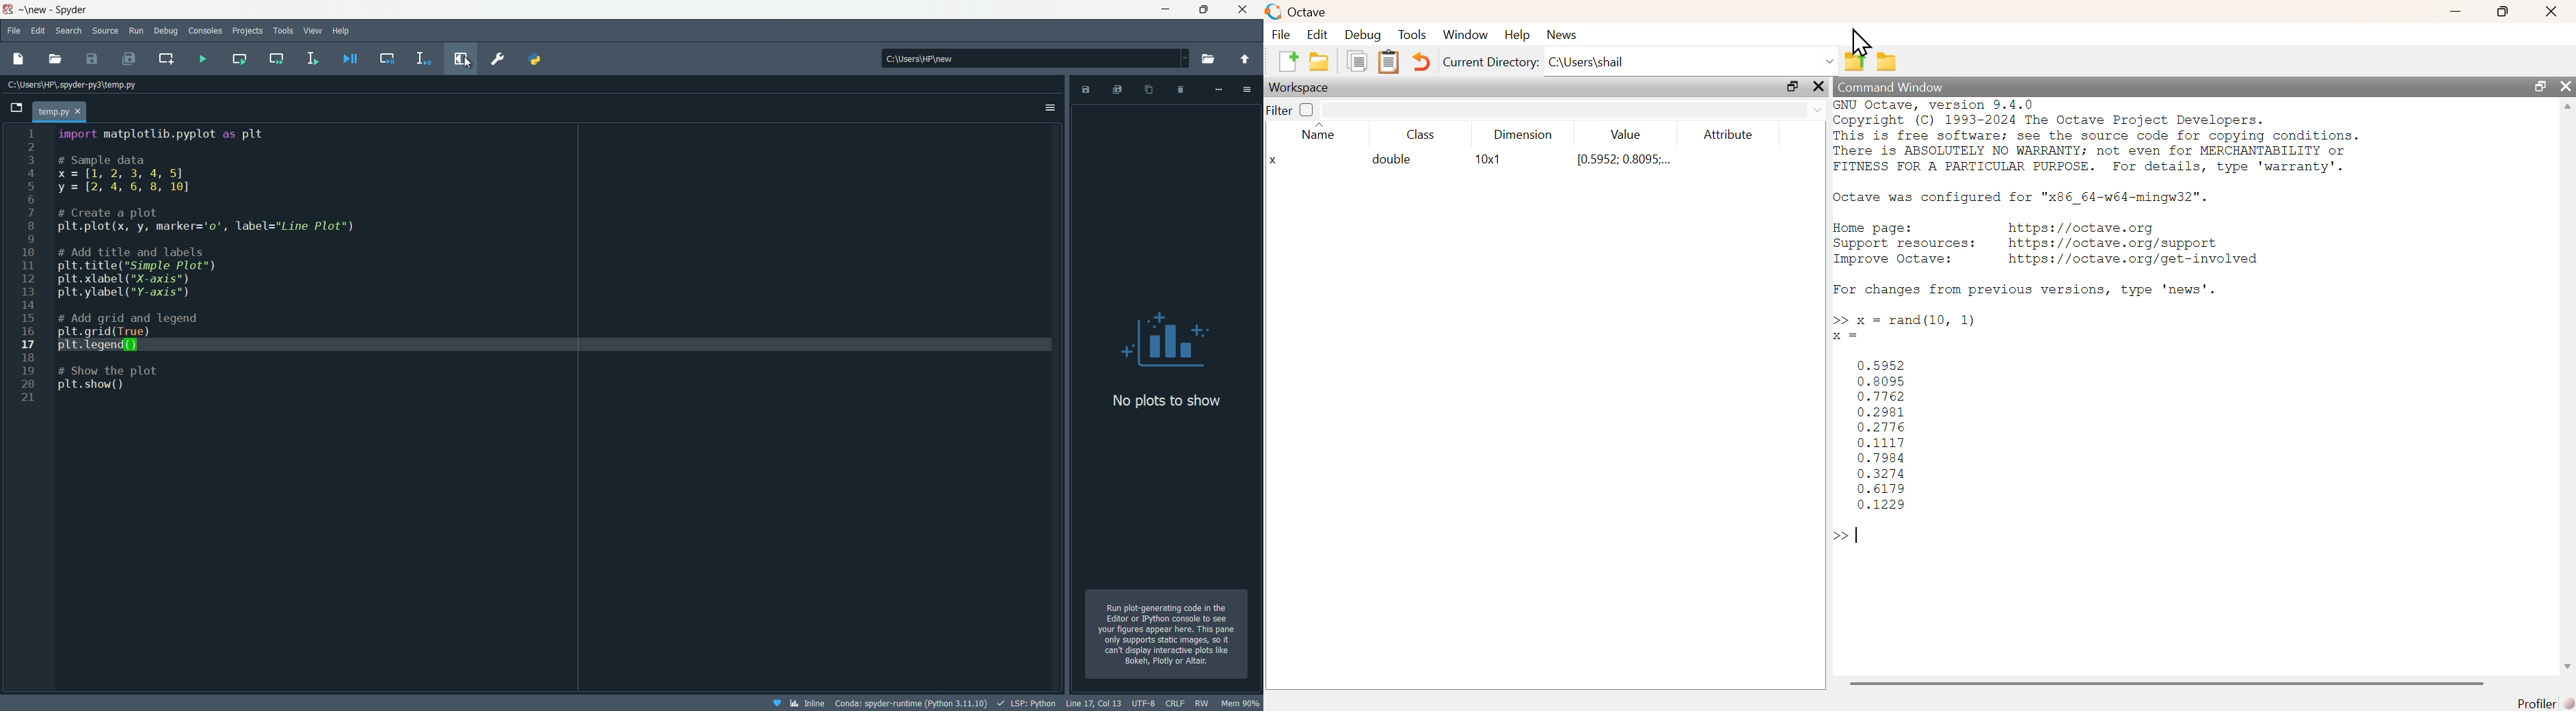 The image size is (2576, 728). Describe the element at coordinates (167, 57) in the screenshot. I see `add cell to the current line` at that location.